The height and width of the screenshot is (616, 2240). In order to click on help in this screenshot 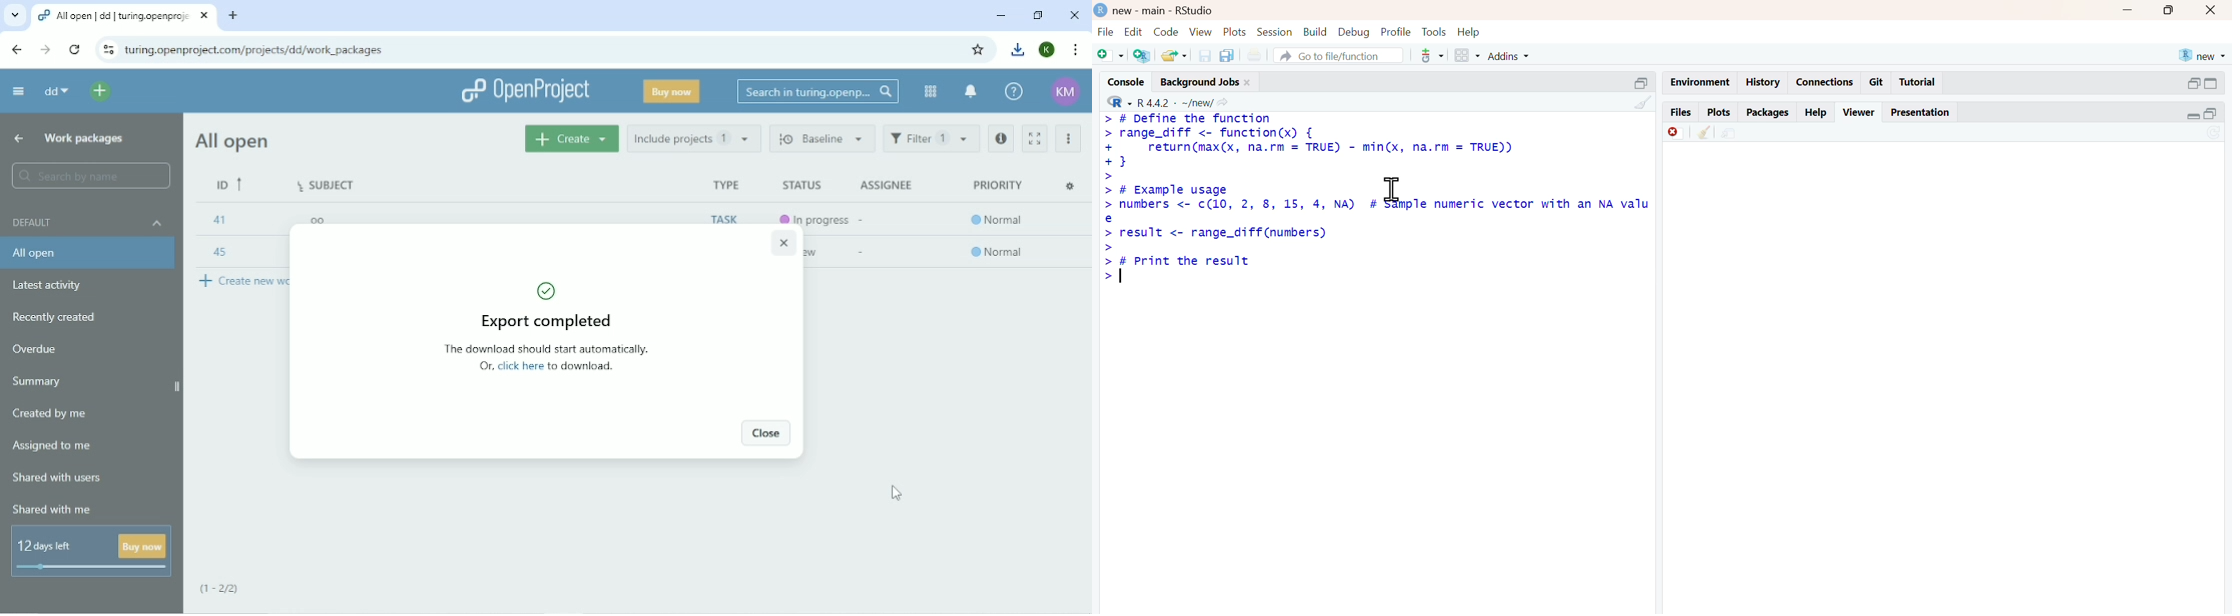, I will do `click(1468, 33)`.